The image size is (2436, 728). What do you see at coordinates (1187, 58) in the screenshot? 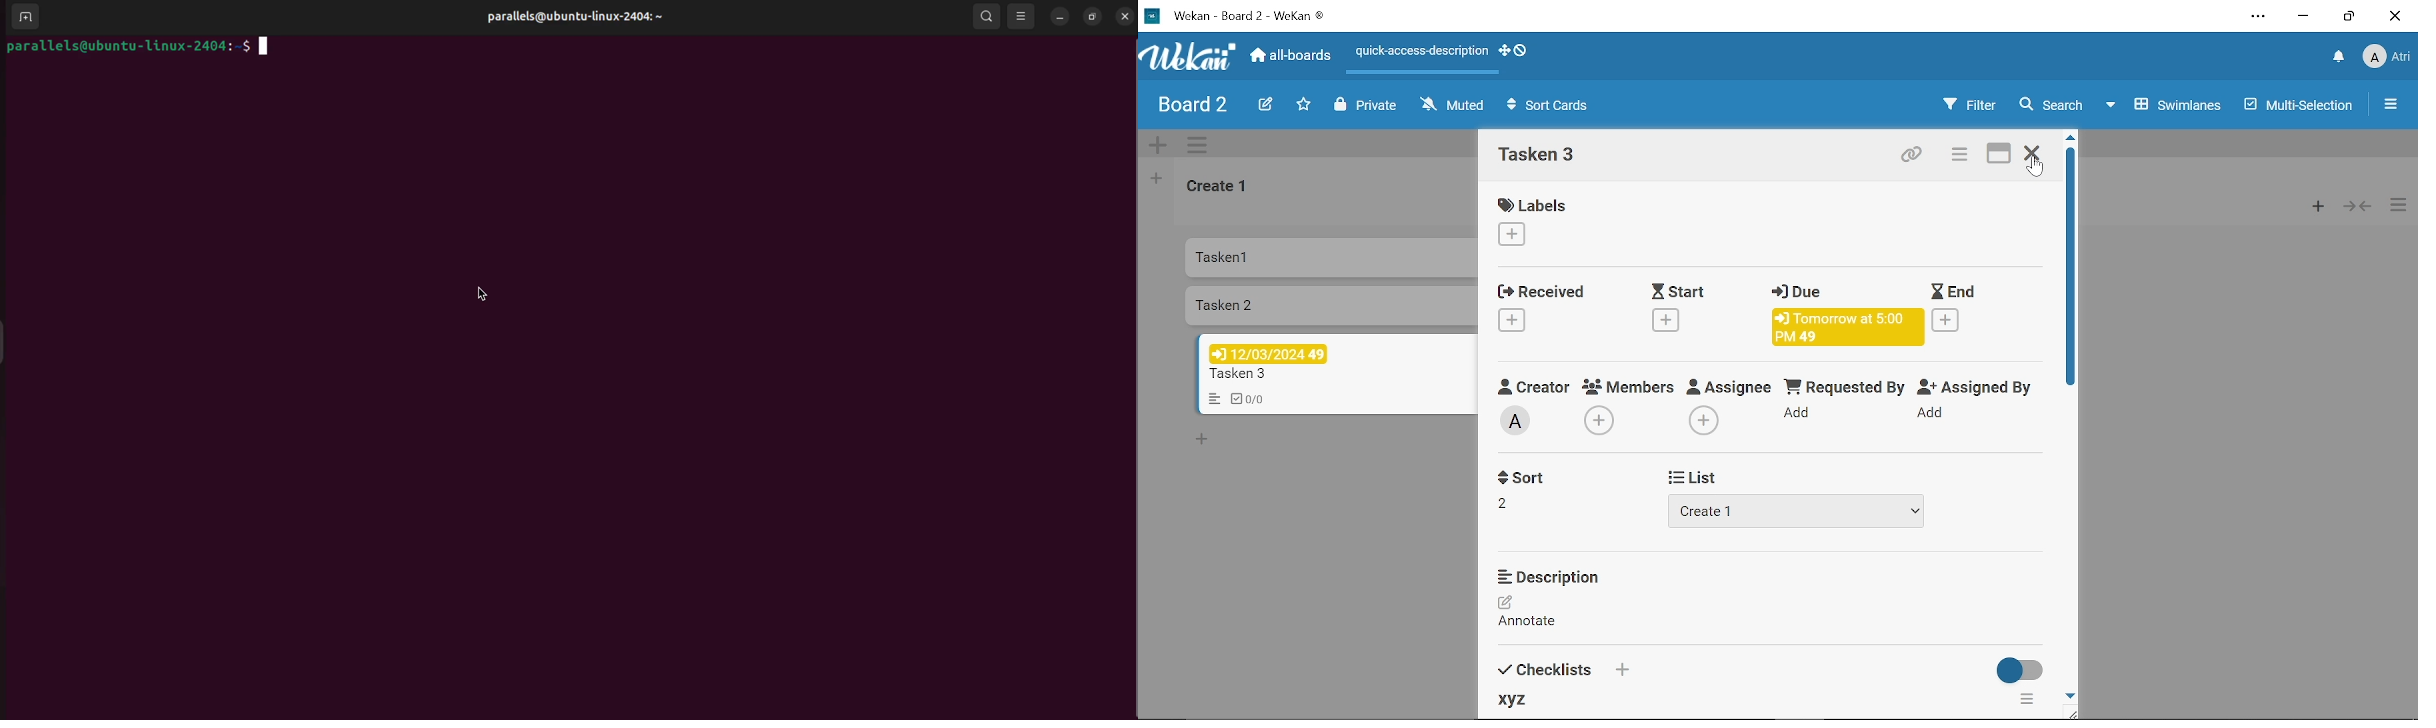
I see `Logo` at bounding box center [1187, 58].